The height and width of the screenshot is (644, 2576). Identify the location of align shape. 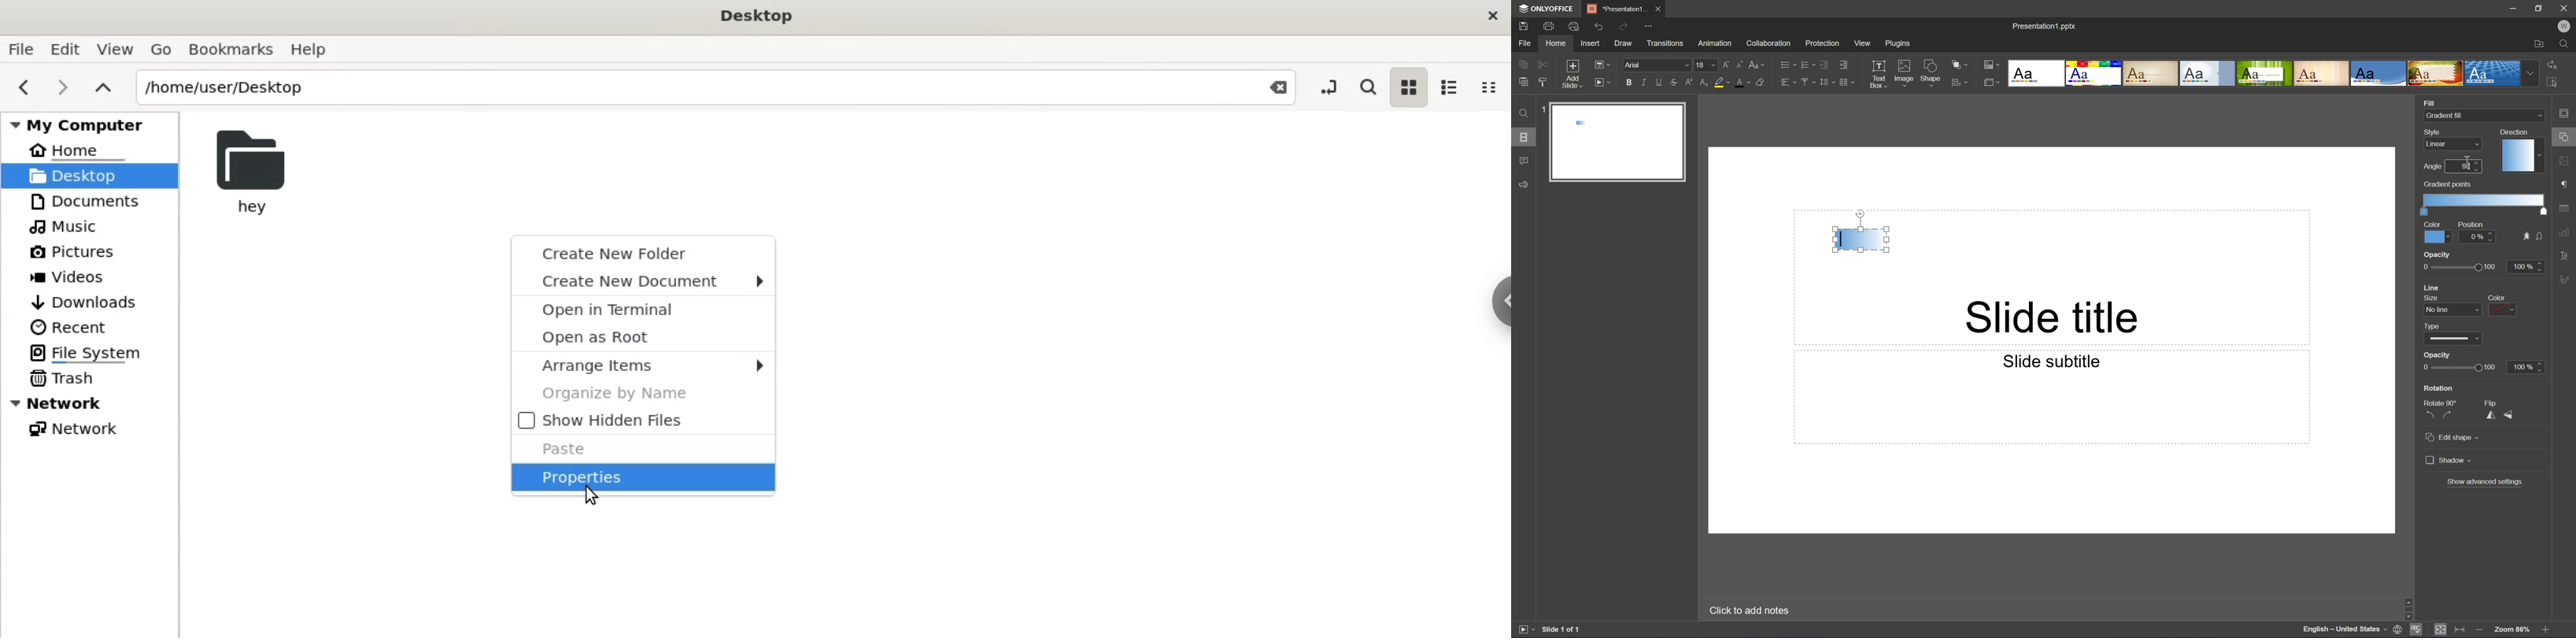
(1961, 83).